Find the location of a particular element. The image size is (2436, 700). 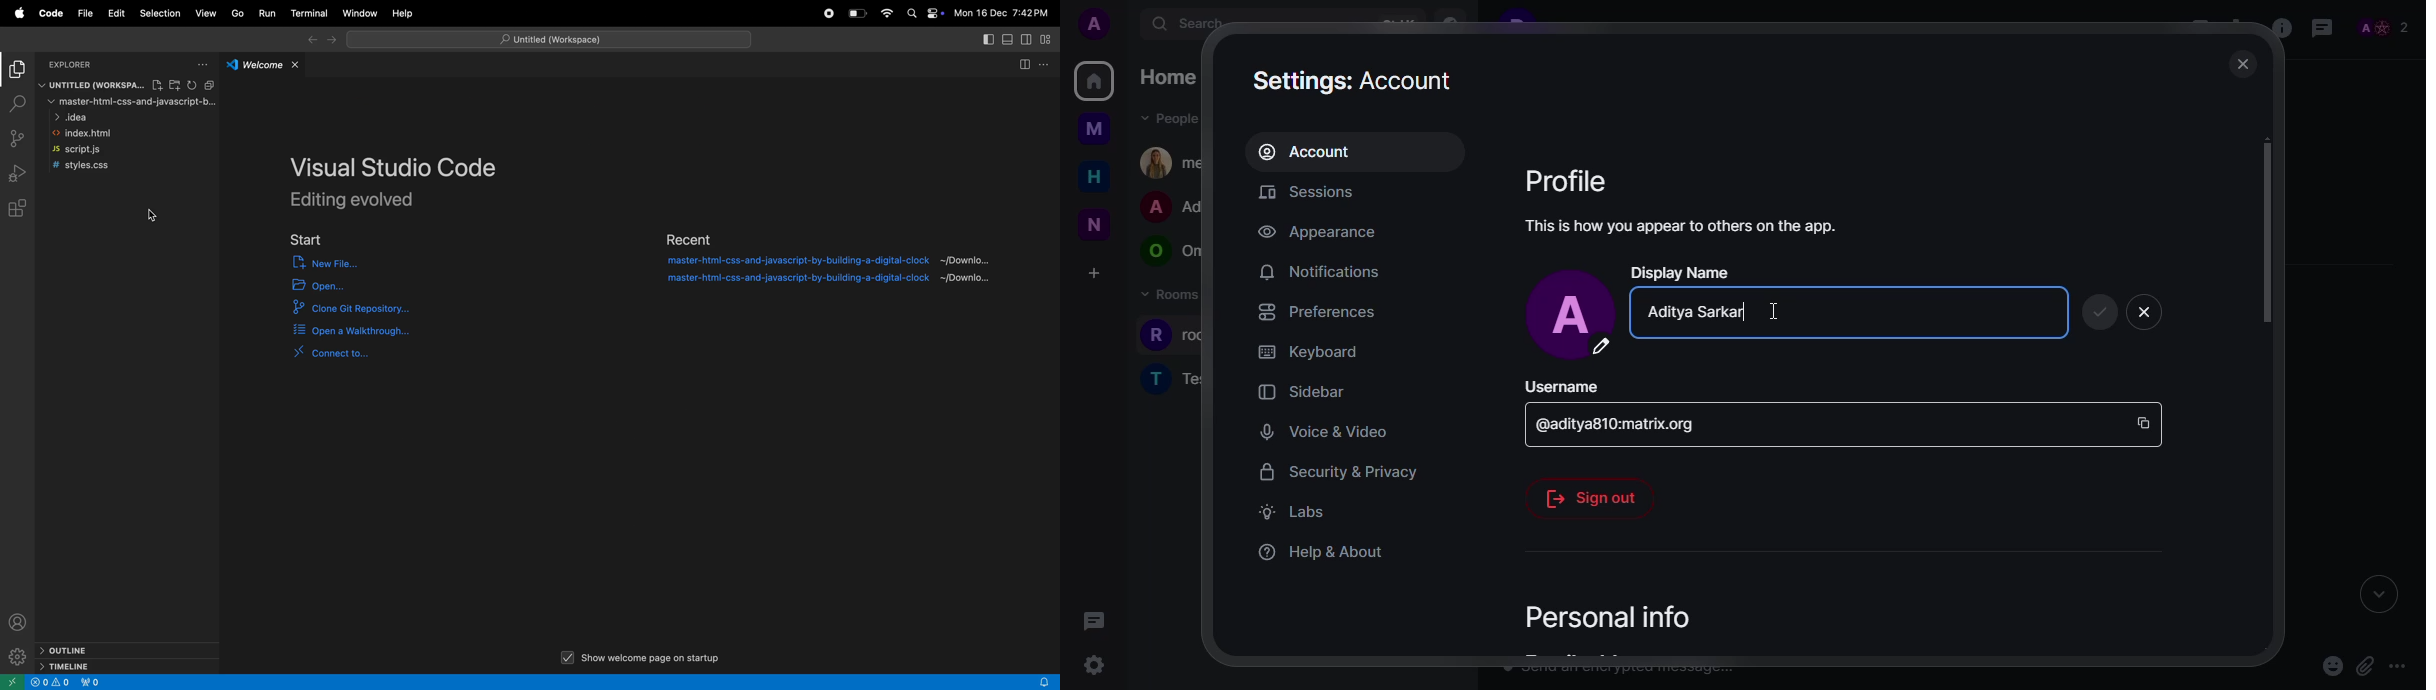

username is located at coordinates (1562, 388).